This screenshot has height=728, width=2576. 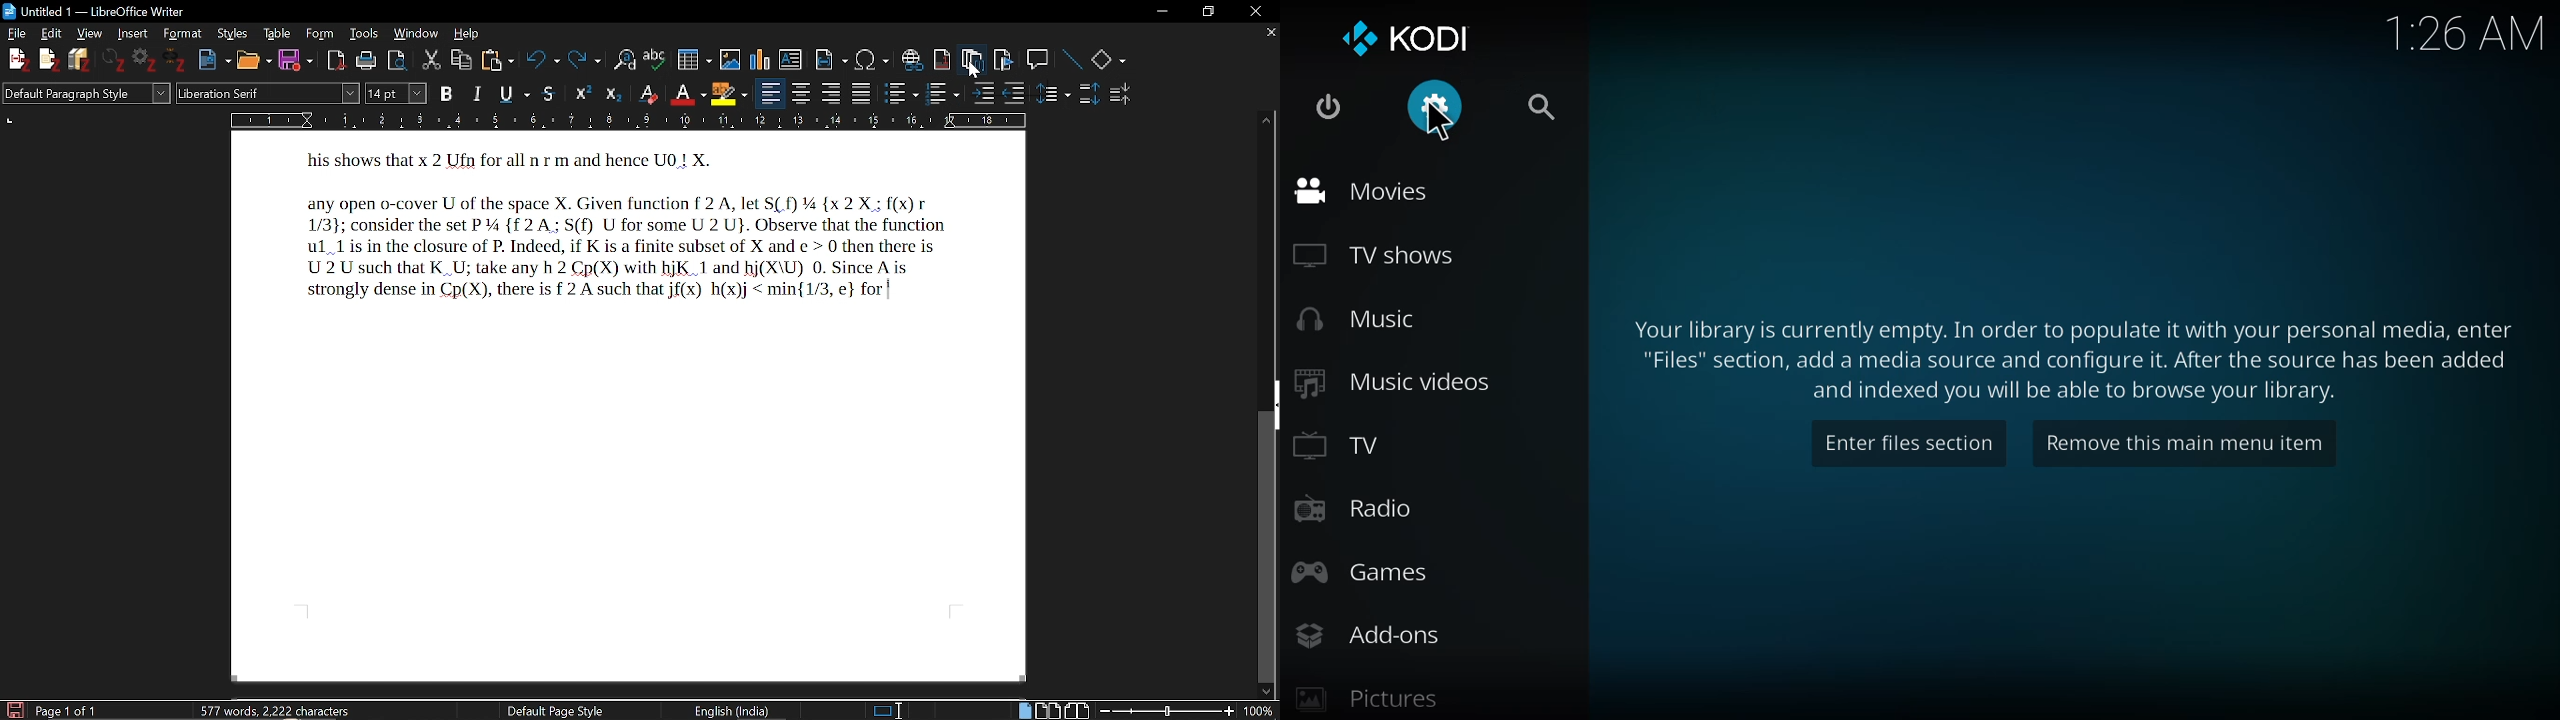 I want to click on time, so click(x=2464, y=33).